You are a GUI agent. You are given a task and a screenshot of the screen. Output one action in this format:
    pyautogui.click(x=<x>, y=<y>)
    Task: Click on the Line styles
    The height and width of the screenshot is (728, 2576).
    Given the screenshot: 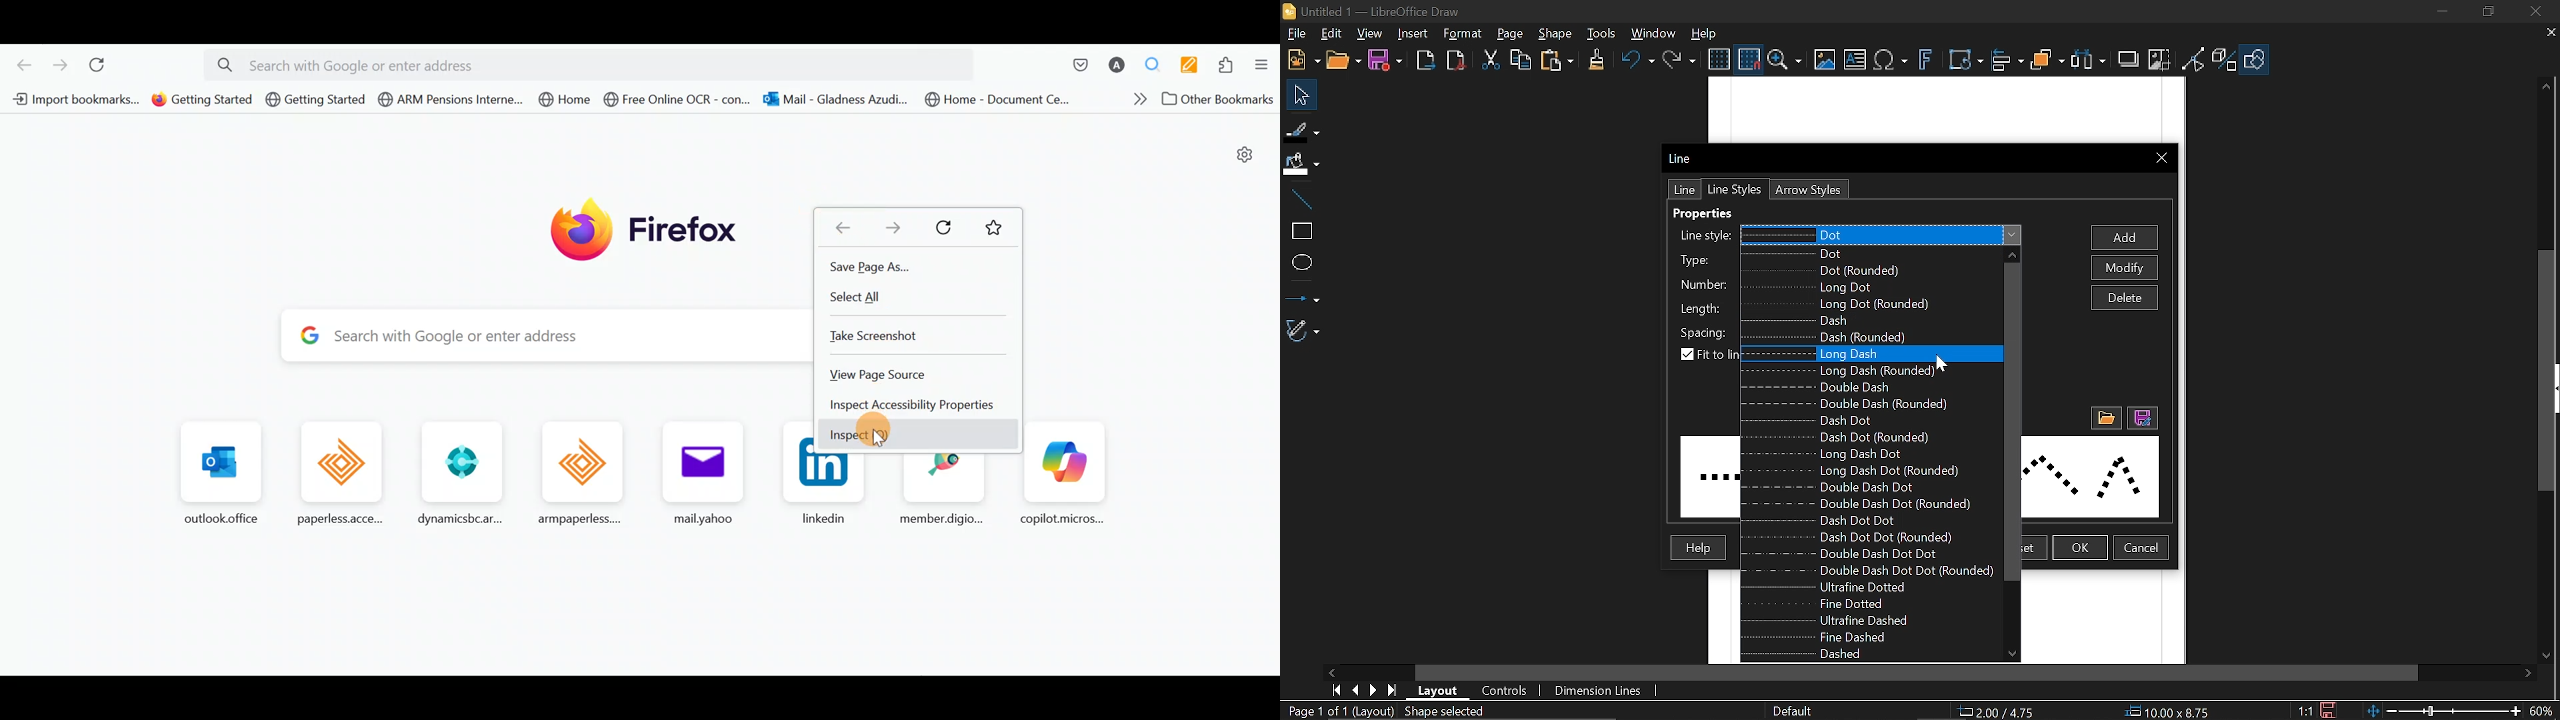 What is the action you would take?
    pyautogui.click(x=1734, y=189)
    